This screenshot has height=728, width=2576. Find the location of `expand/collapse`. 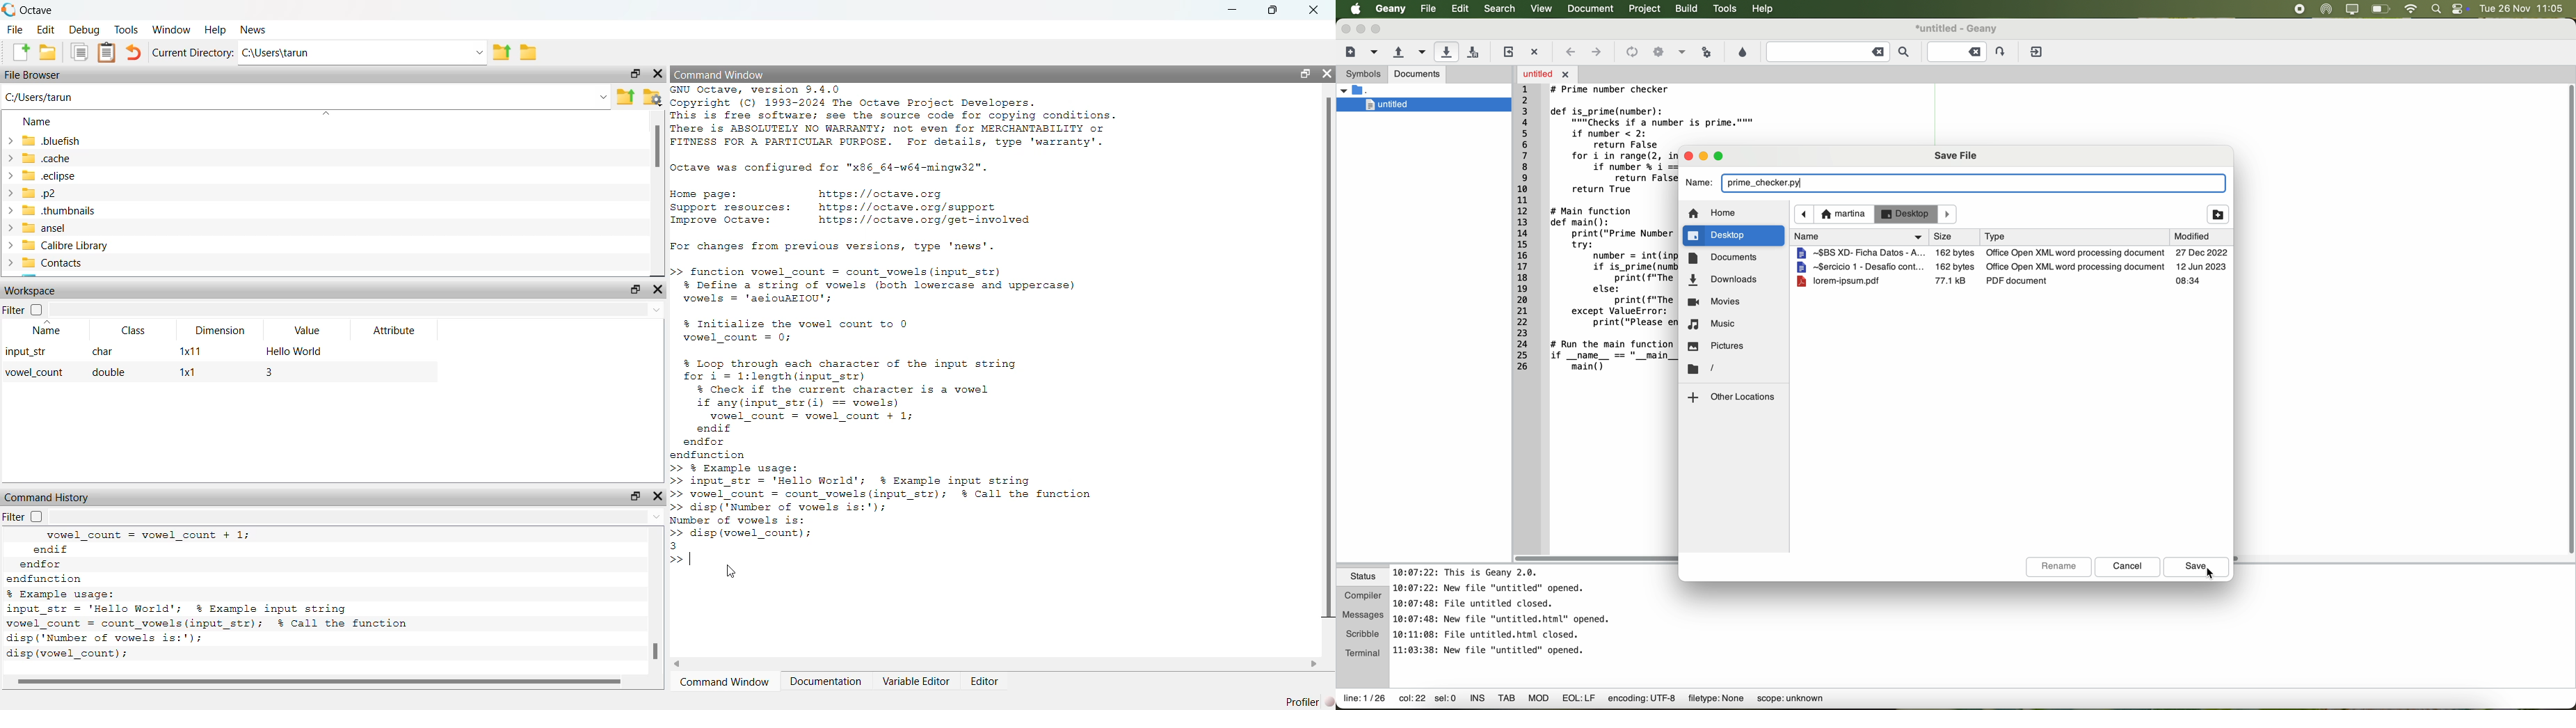

expand/collapse is located at coordinates (10, 141).